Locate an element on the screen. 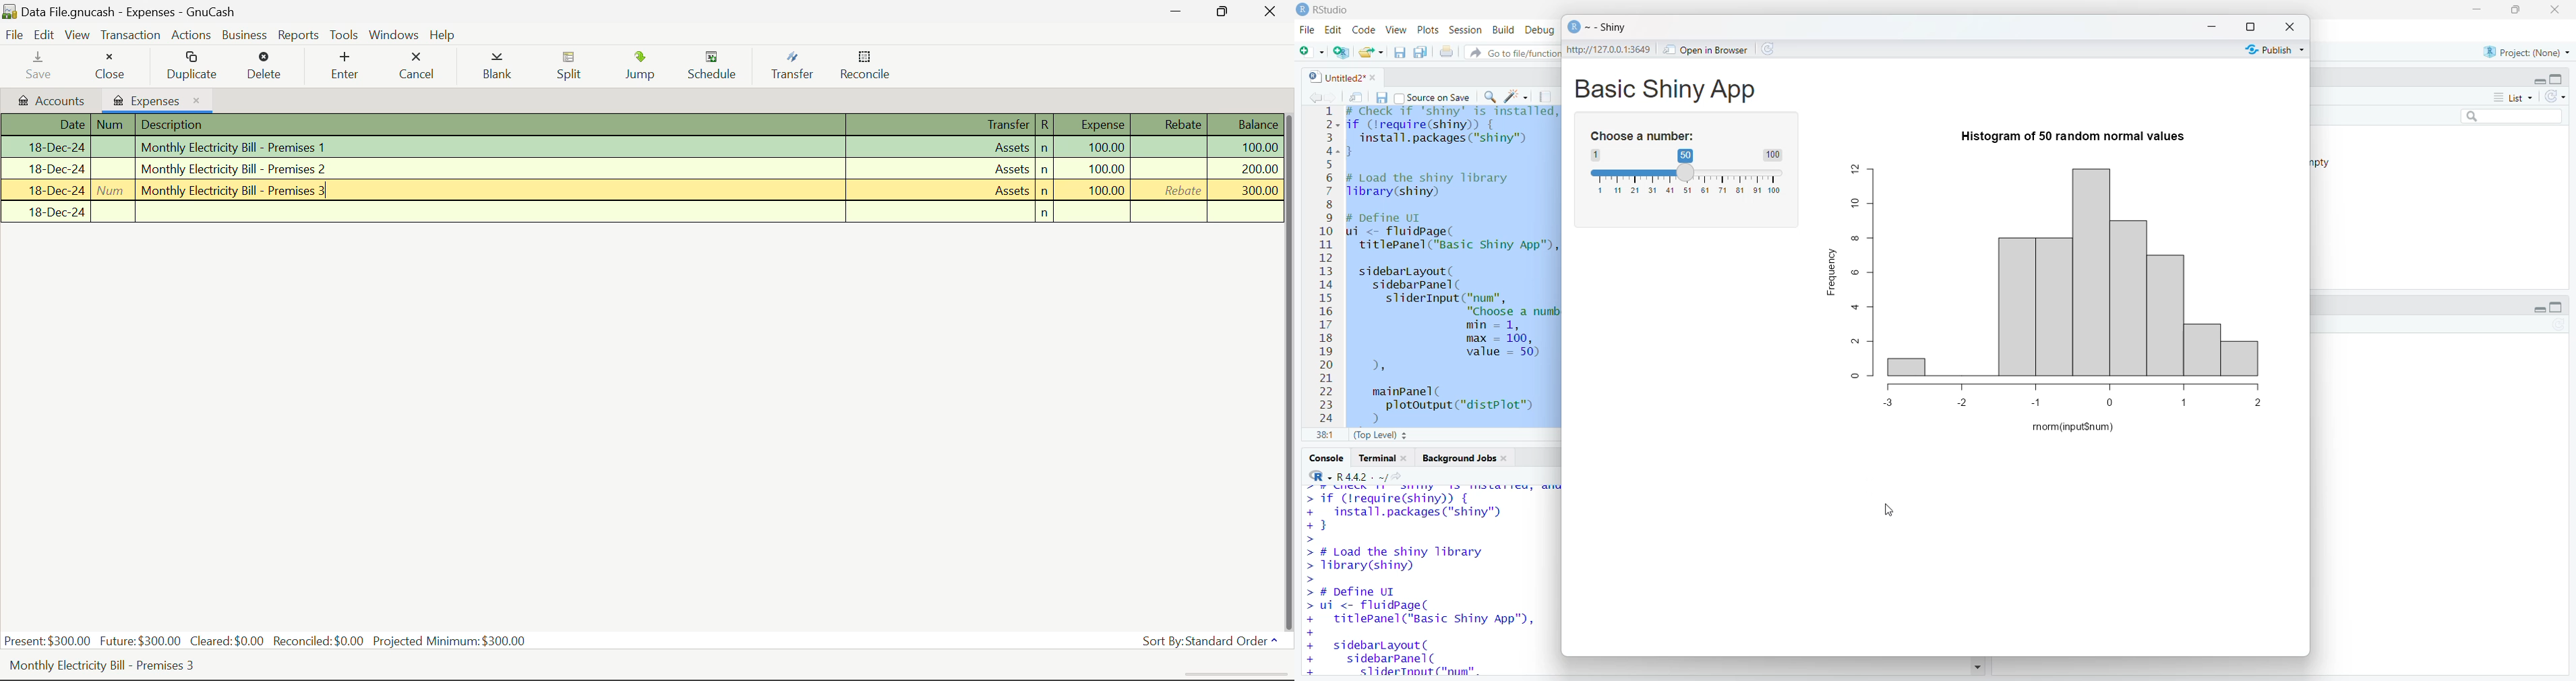 Image resolution: width=2576 pixels, height=700 pixels. print is located at coordinates (1446, 51).